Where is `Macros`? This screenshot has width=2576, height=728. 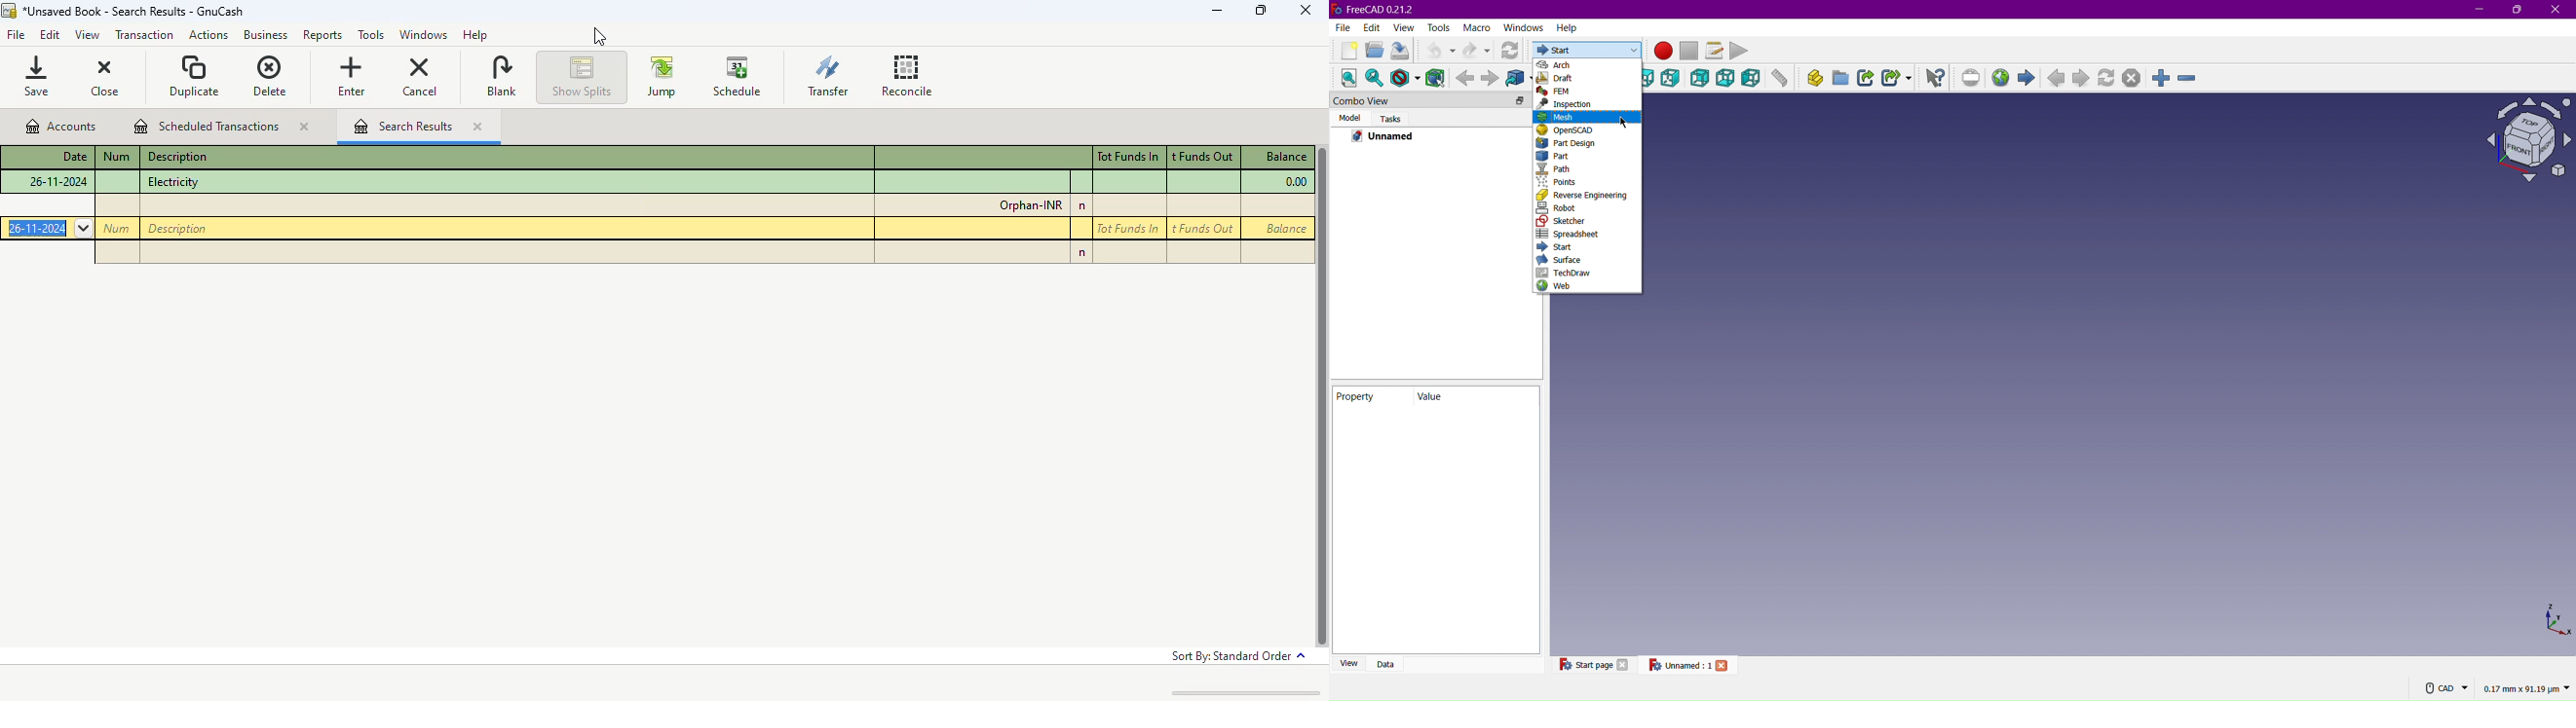
Macros is located at coordinates (1714, 49).